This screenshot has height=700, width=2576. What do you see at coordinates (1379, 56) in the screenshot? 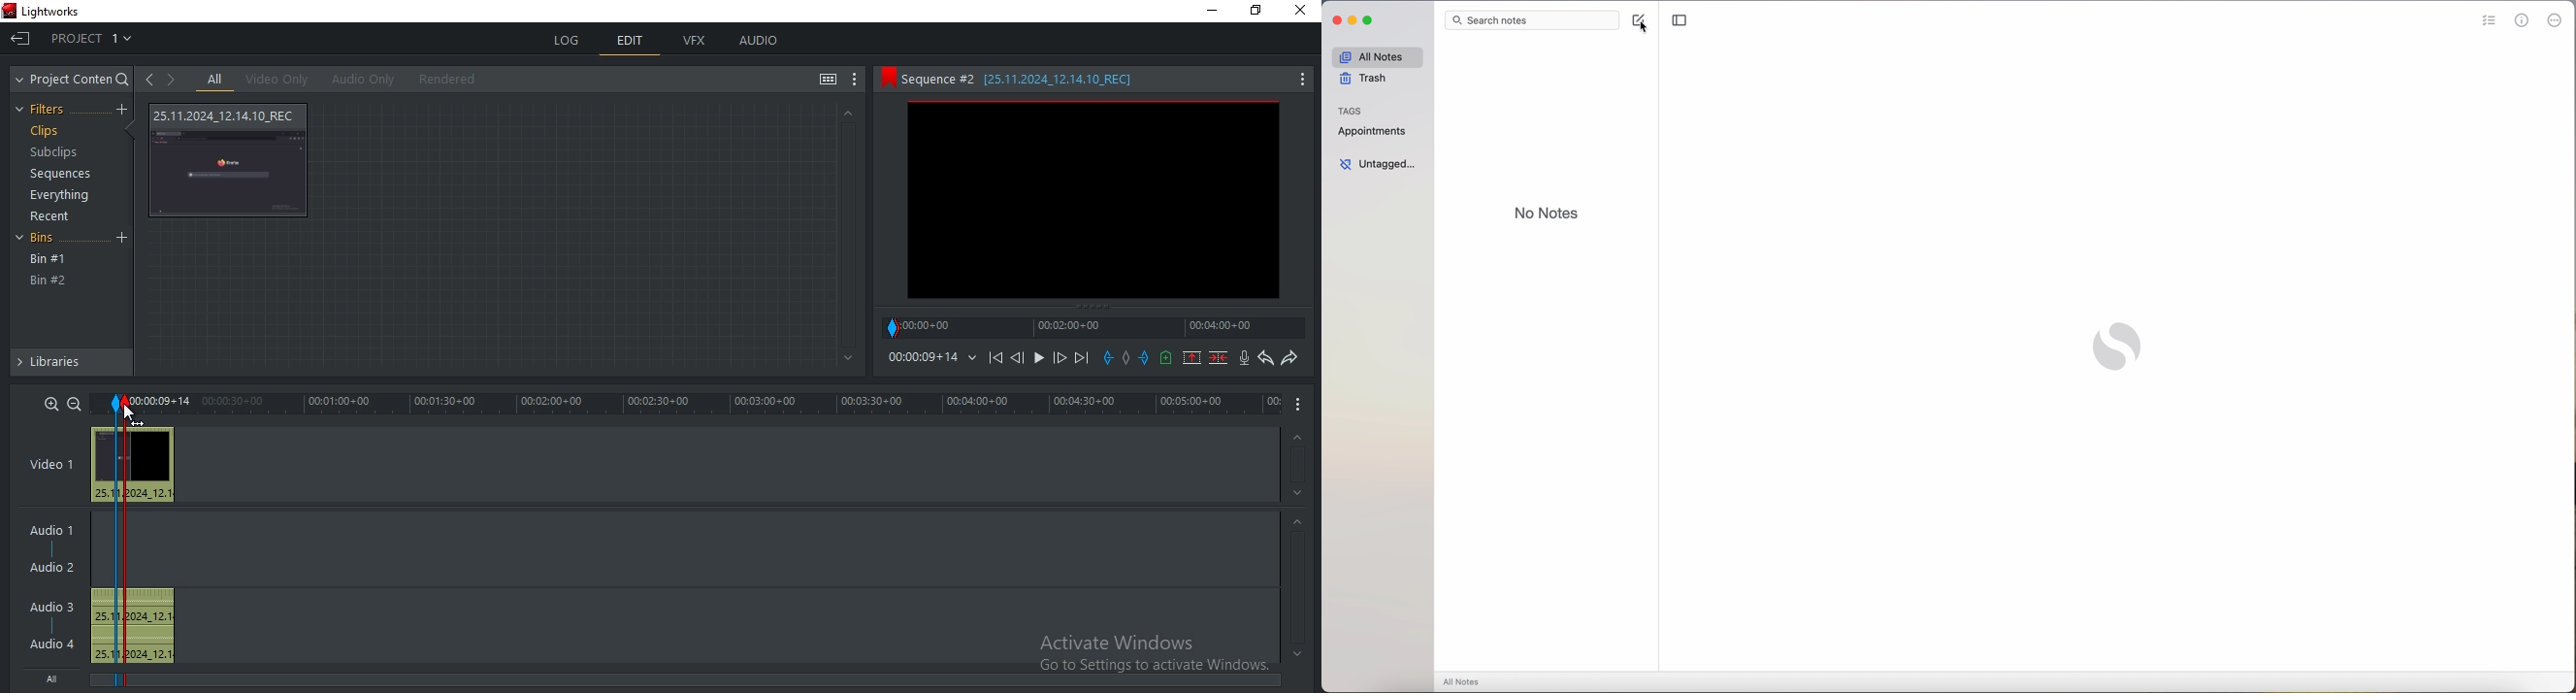
I see `all notes` at bounding box center [1379, 56].